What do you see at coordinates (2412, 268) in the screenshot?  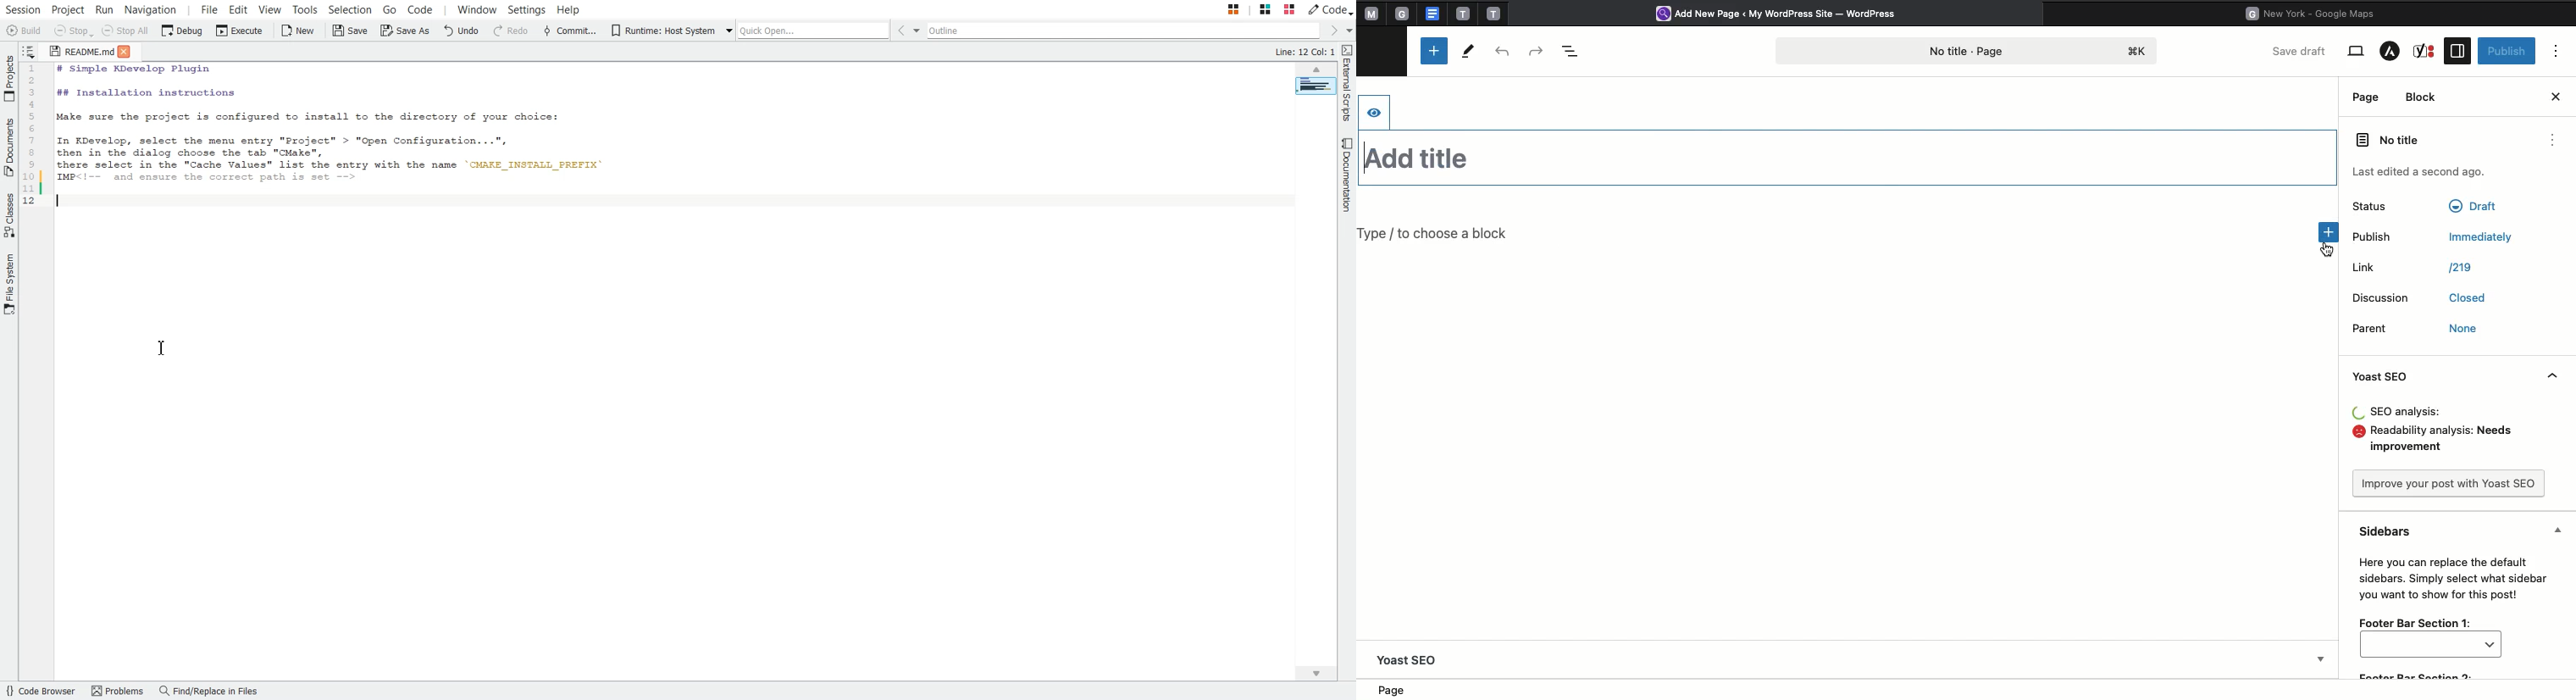 I see `Link` at bounding box center [2412, 268].